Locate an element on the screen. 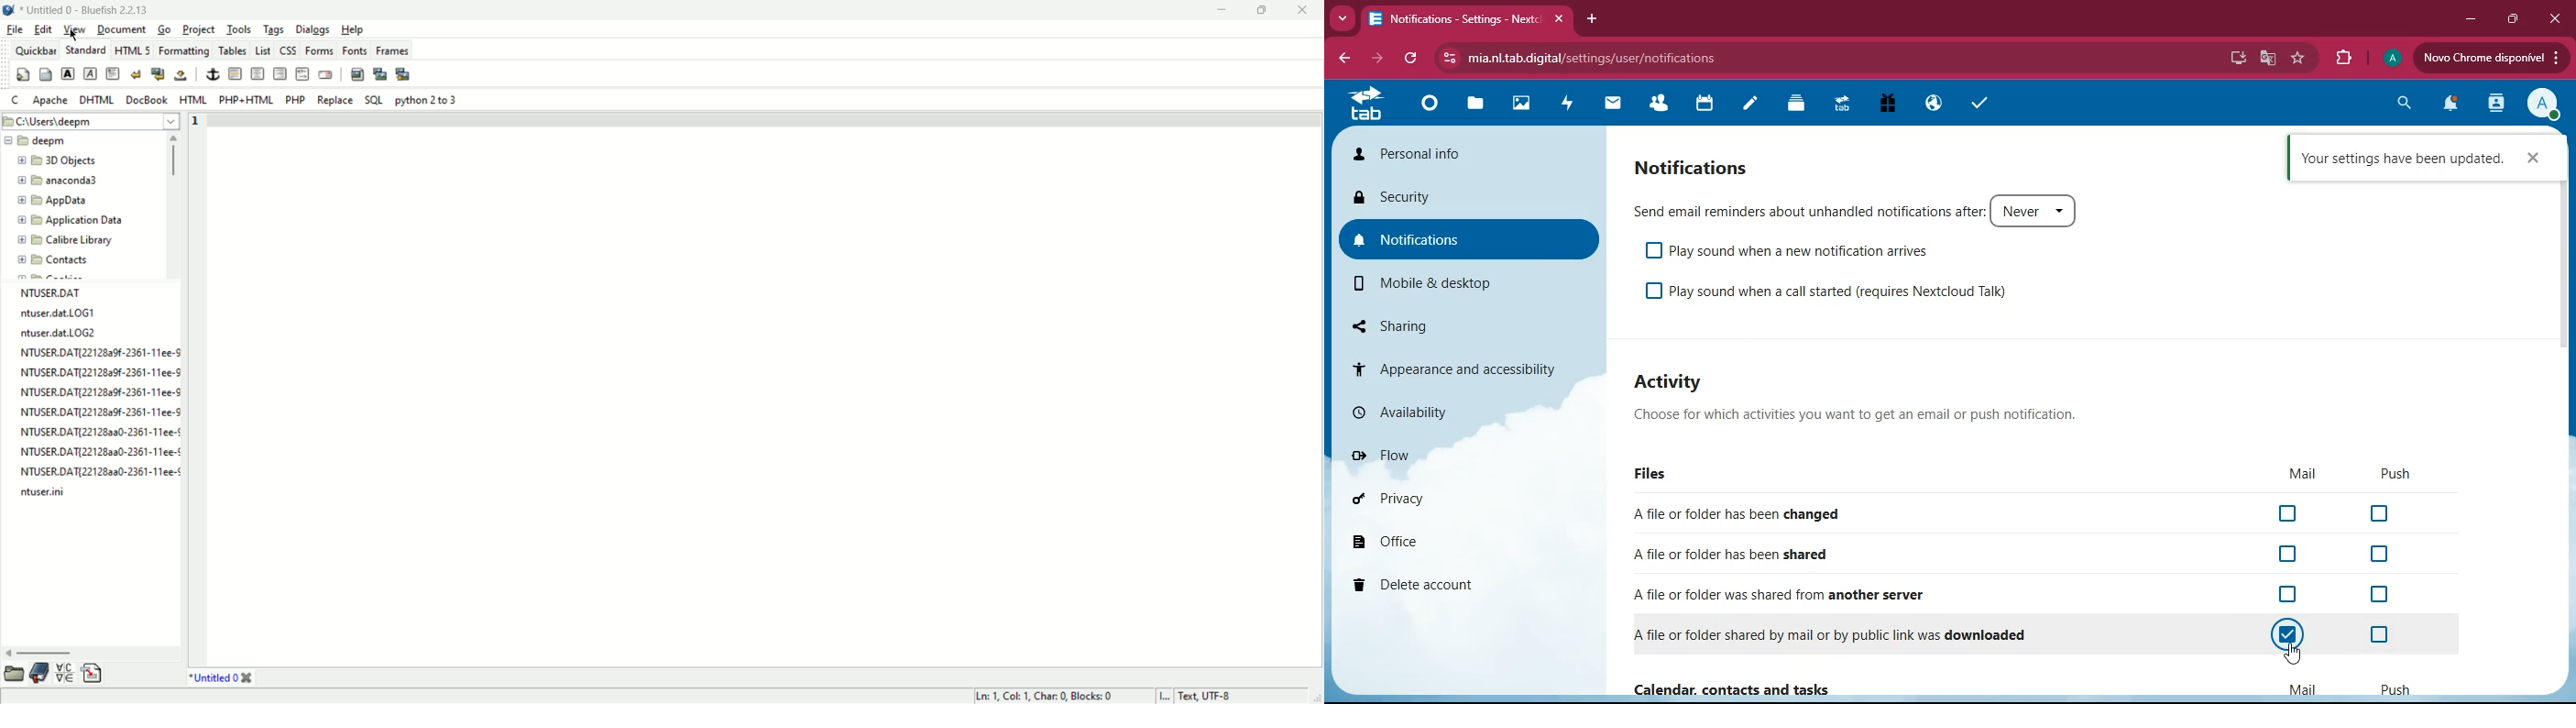 This screenshot has height=728, width=2576. minimize is located at coordinates (2466, 18).